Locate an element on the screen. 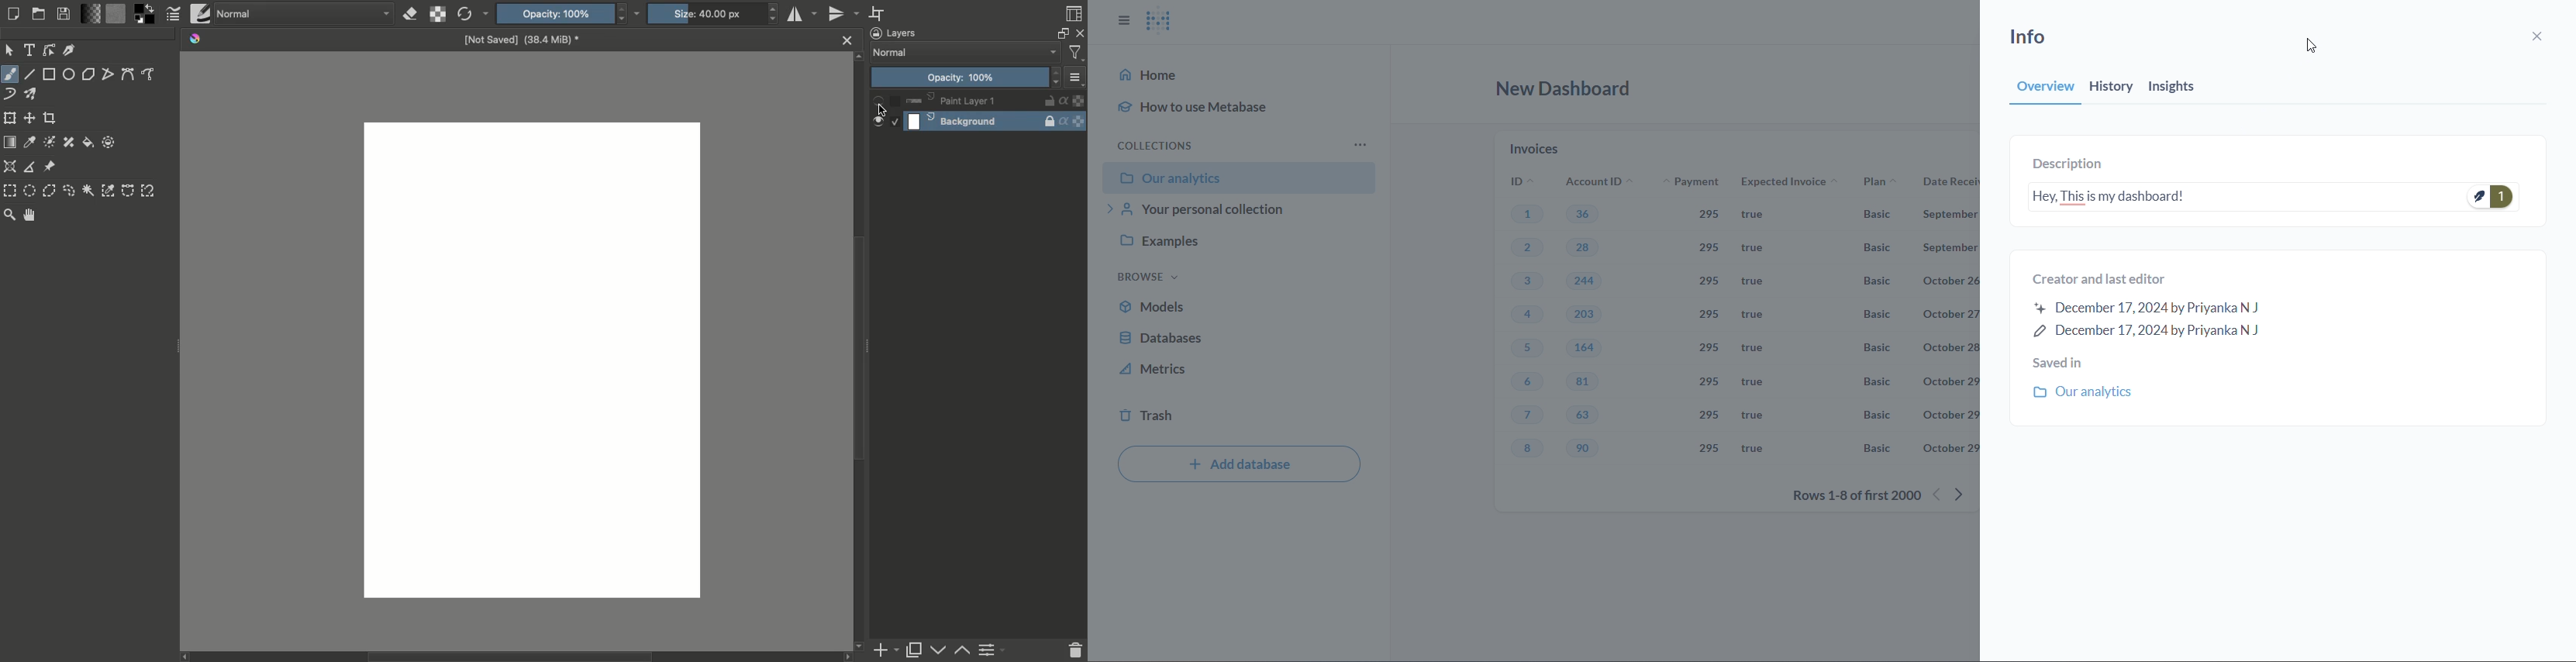  Float decker is located at coordinates (1064, 35).